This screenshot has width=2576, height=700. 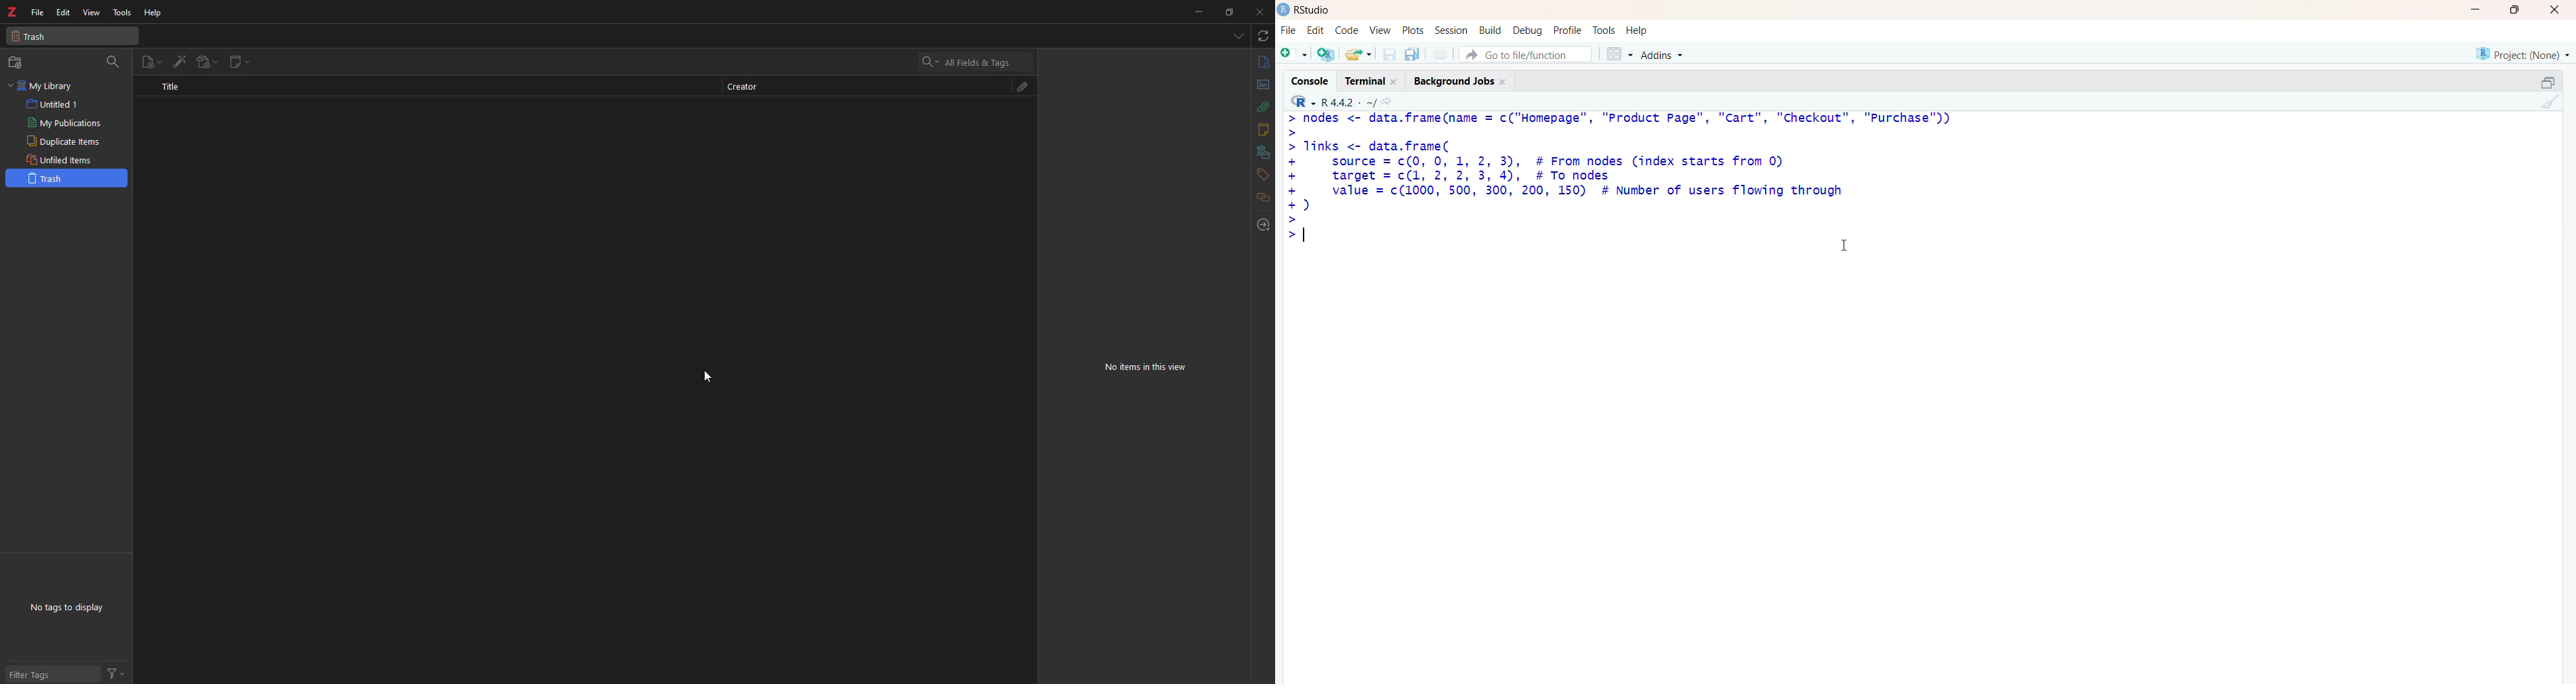 What do you see at coordinates (1263, 108) in the screenshot?
I see `` at bounding box center [1263, 108].